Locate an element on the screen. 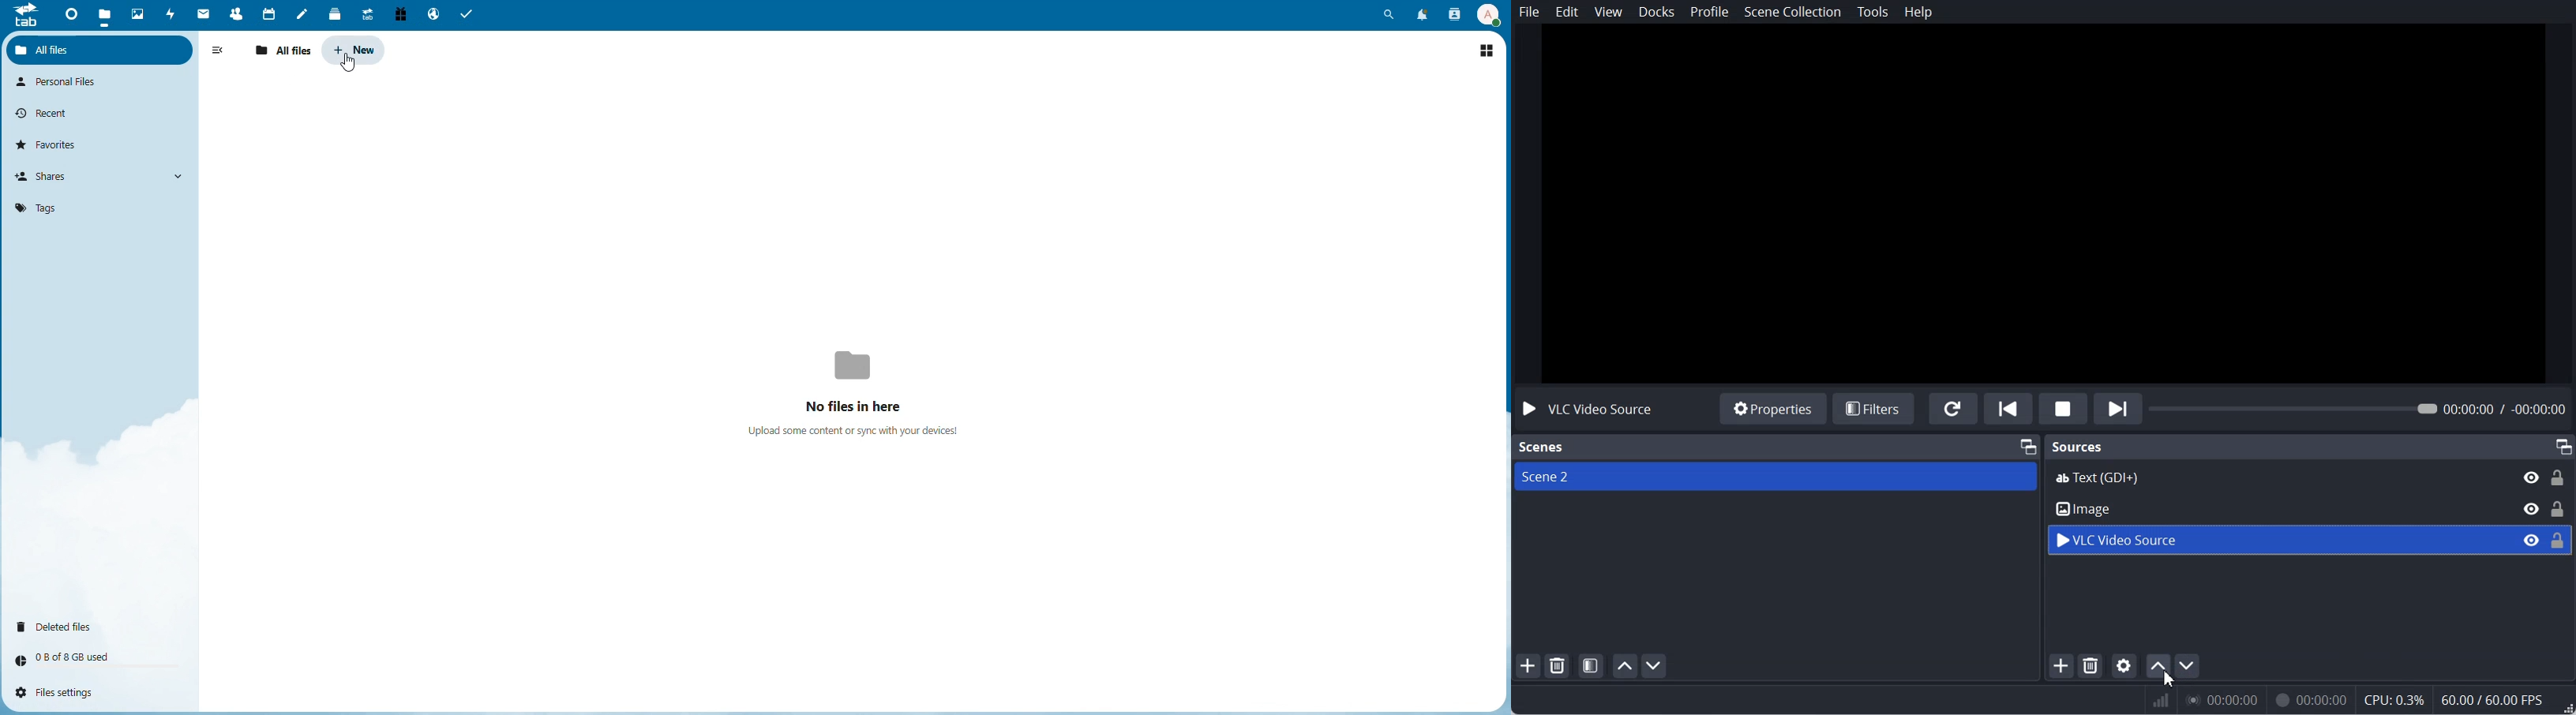 The width and height of the screenshot is (2576, 728). Previously Playlist is located at coordinates (2008, 408).